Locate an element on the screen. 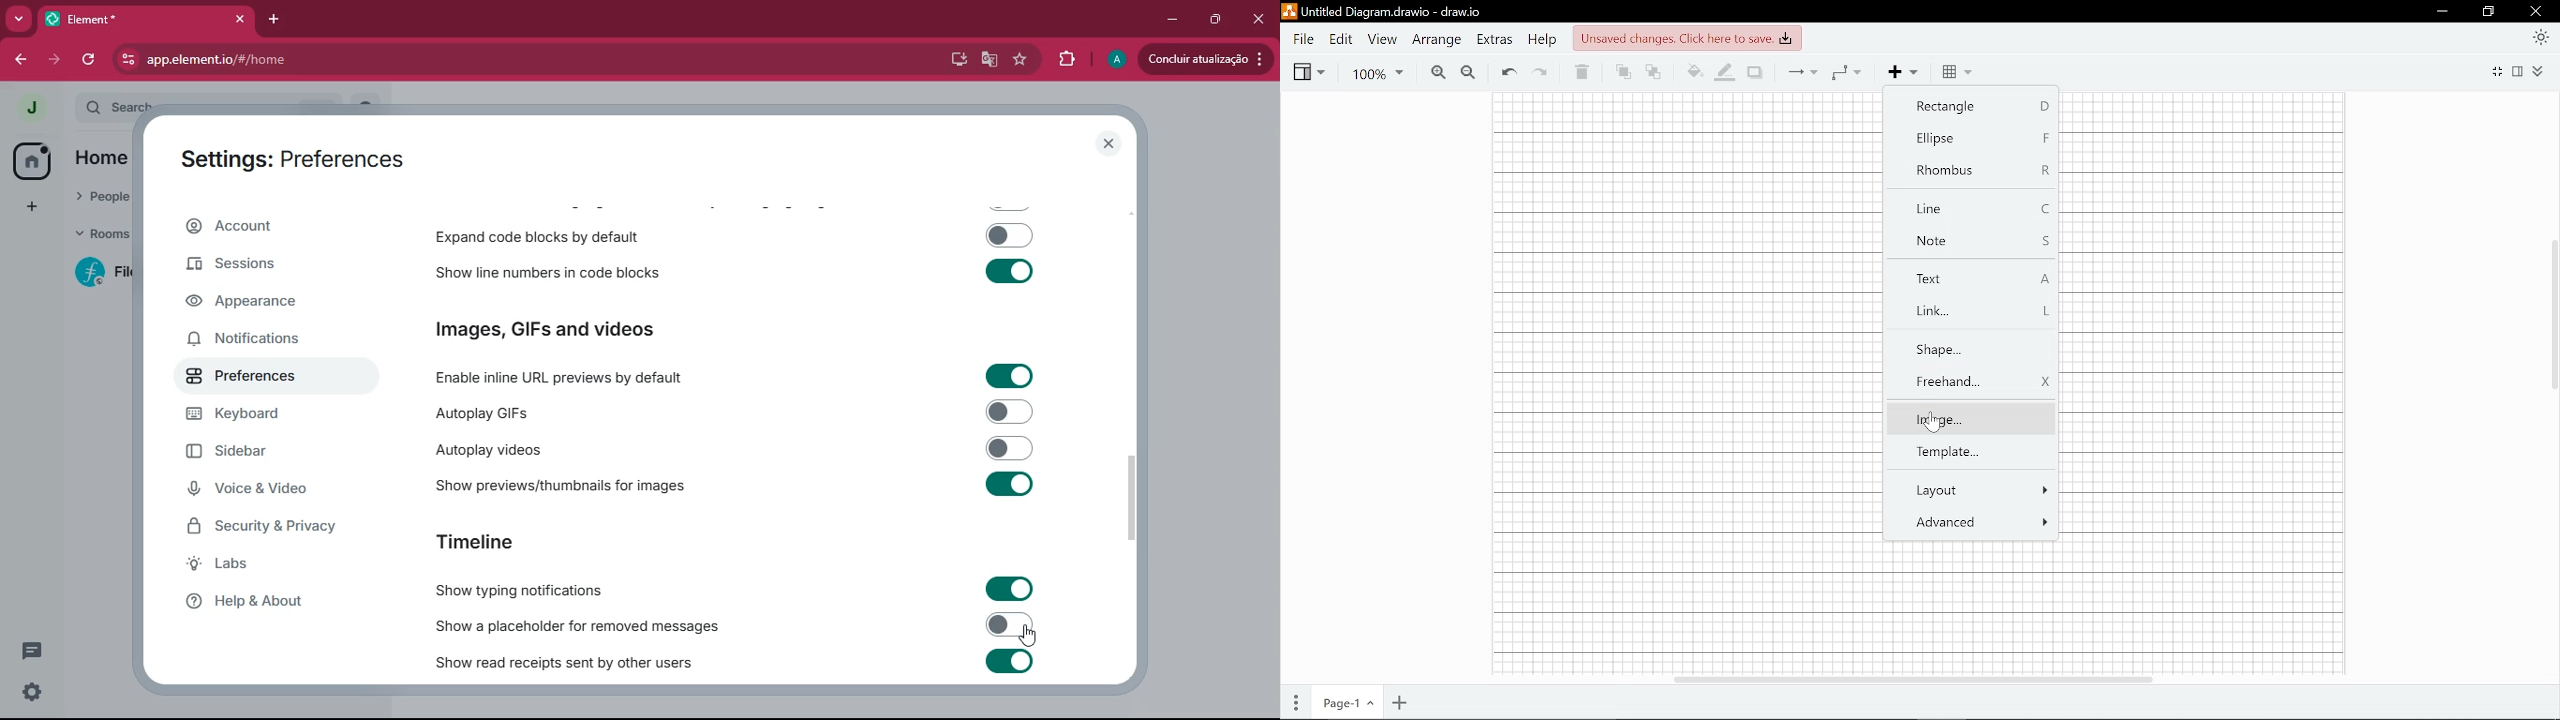 This screenshot has height=728, width=2576. timeline is located at coordinates (476, 541).